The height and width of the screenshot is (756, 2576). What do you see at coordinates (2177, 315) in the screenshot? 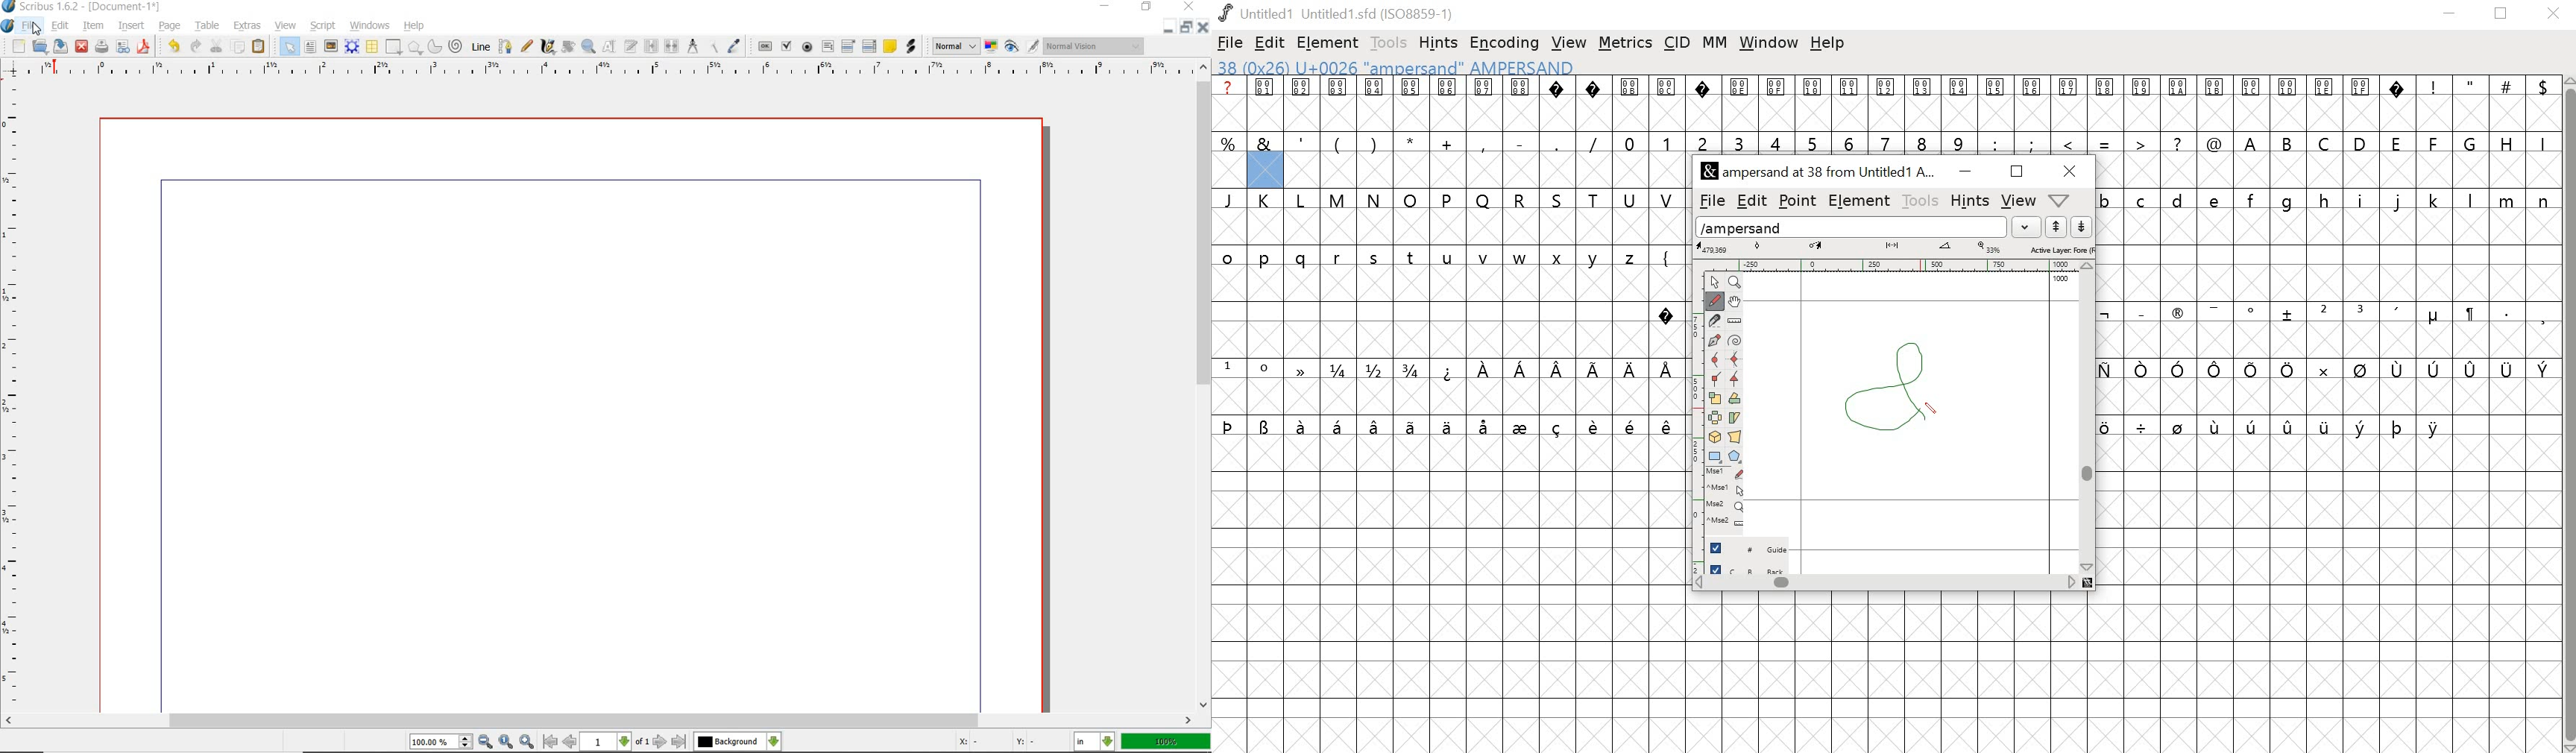
I see `Symbol` at bounding box center [2177, 315].